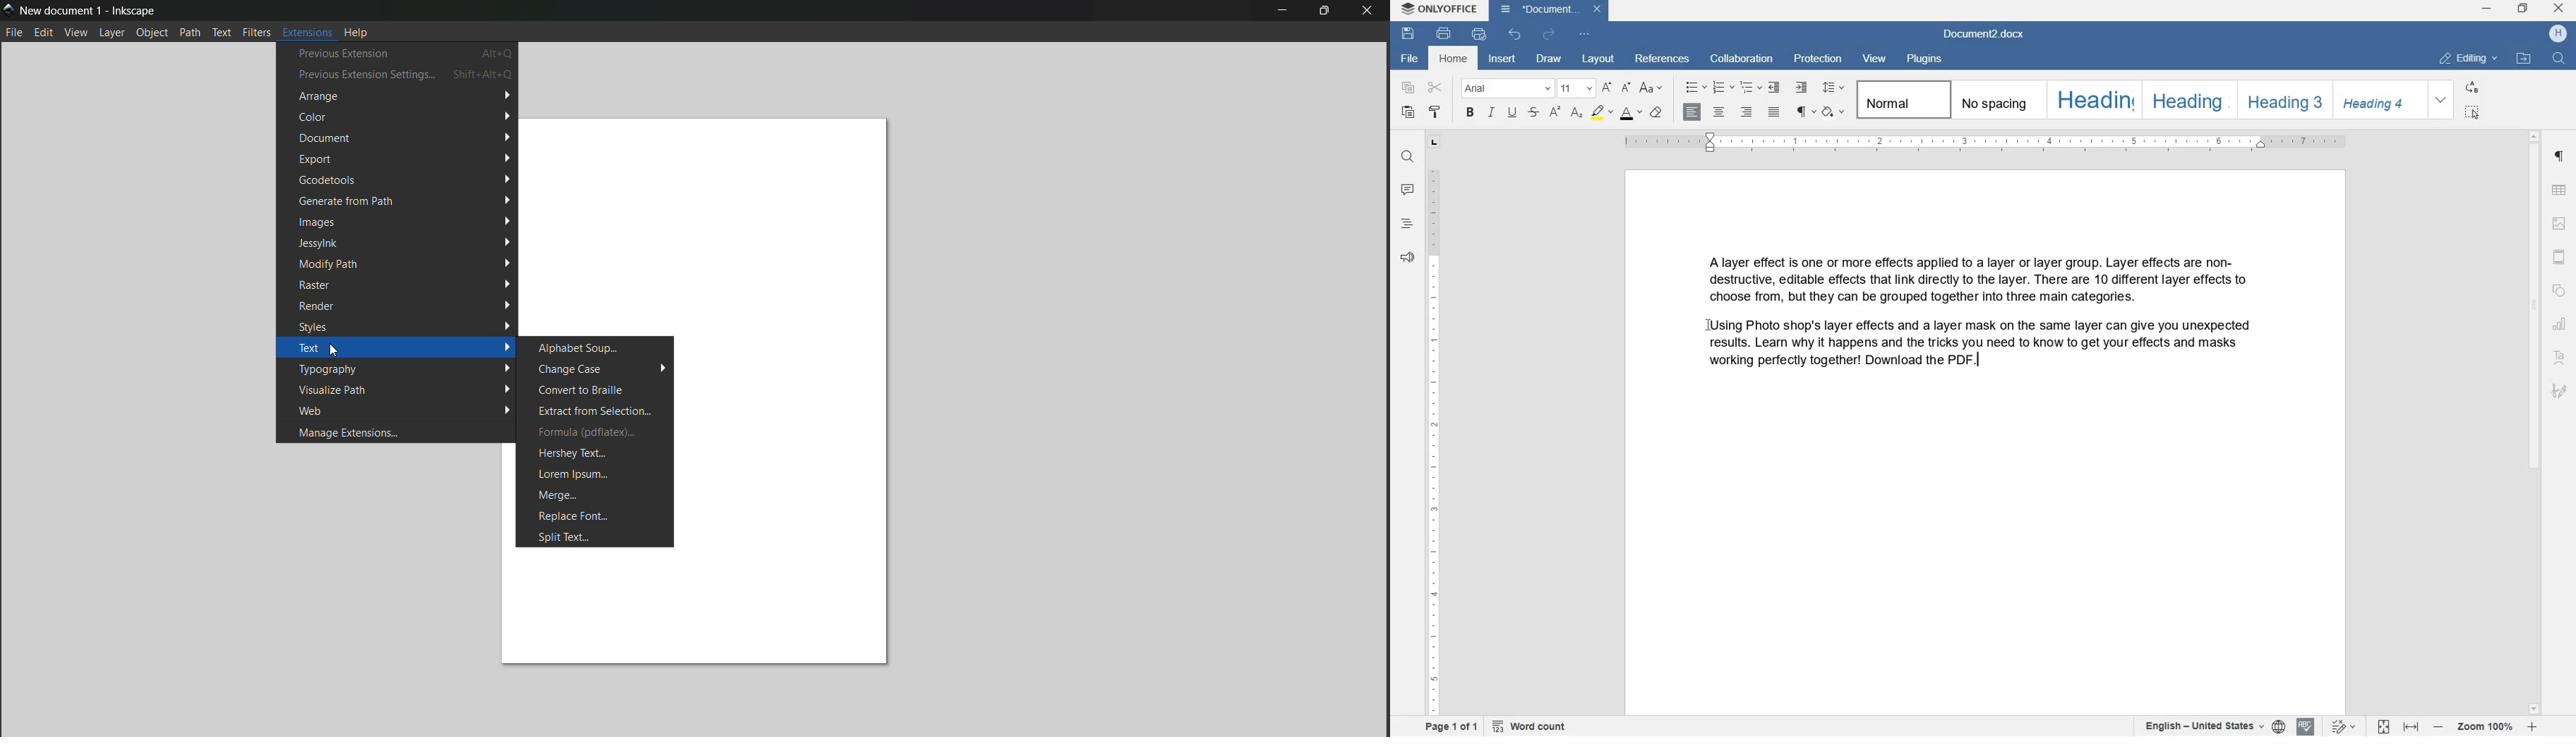 Image resolution: width=2576 pixels, height=756 pixels. Describe the element at coordinates (2561, 158) in the screenshot. I see `PARAGRAPH SETTINGS` at that location.